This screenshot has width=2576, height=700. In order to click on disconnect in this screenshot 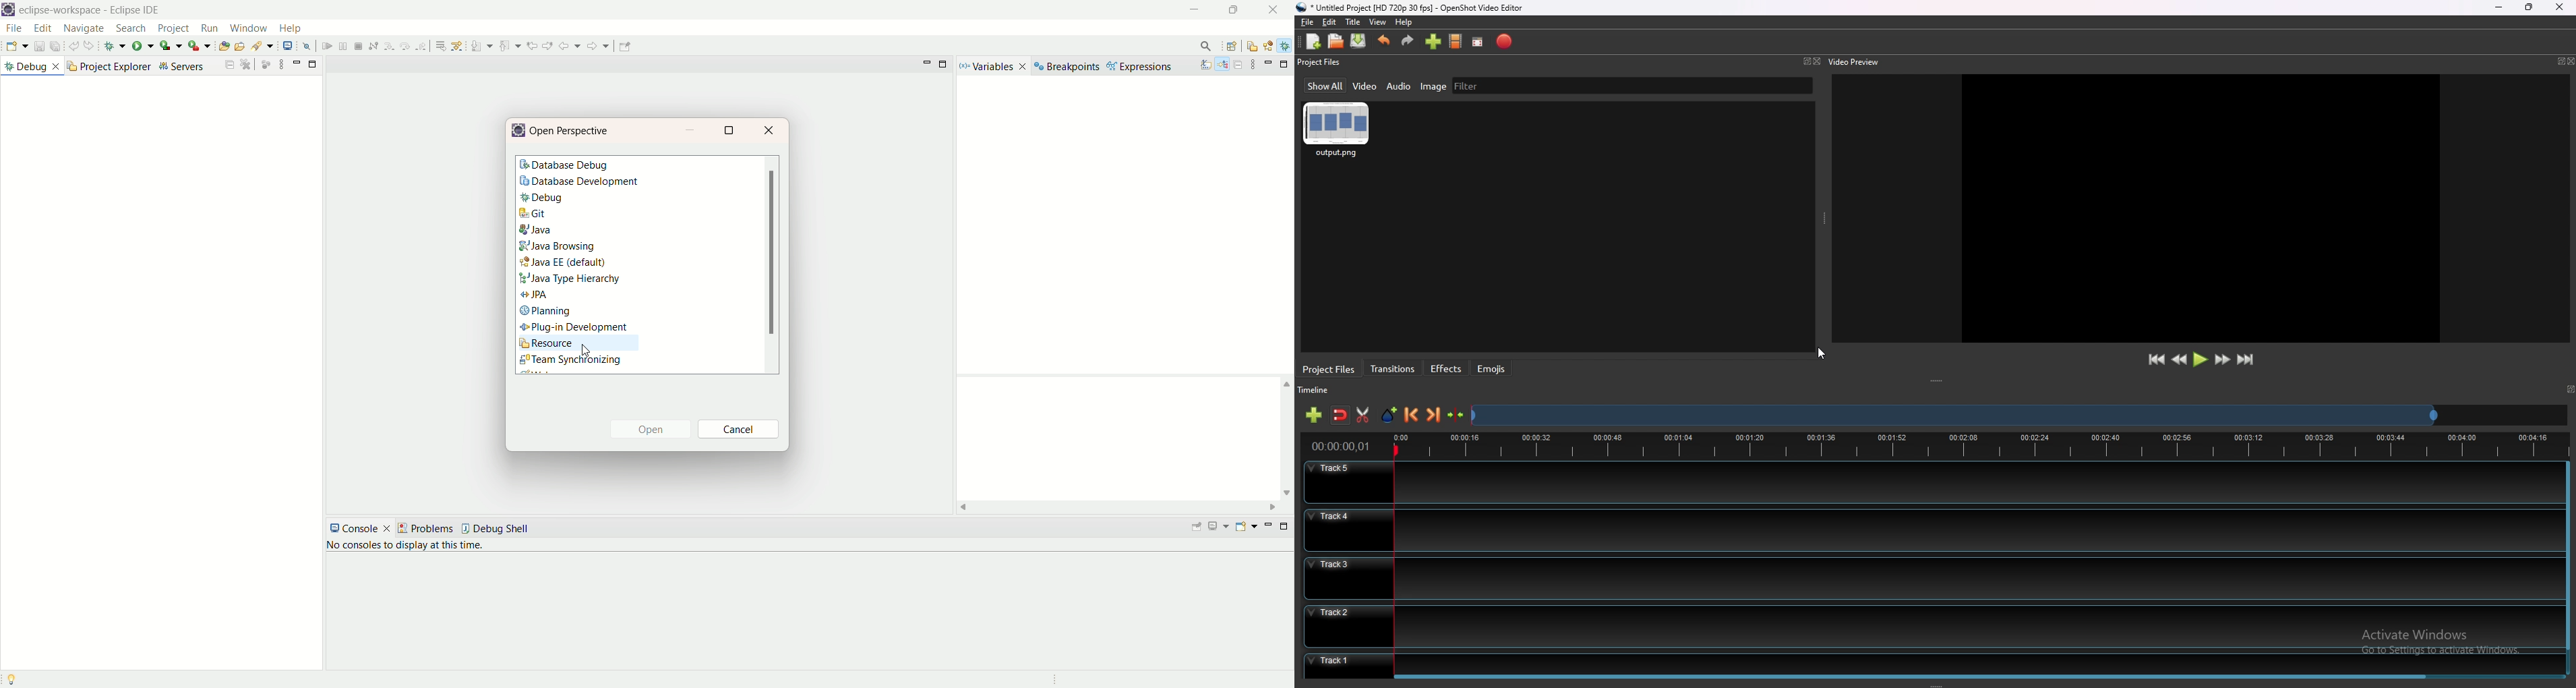, I will do `click(471, 45)`.